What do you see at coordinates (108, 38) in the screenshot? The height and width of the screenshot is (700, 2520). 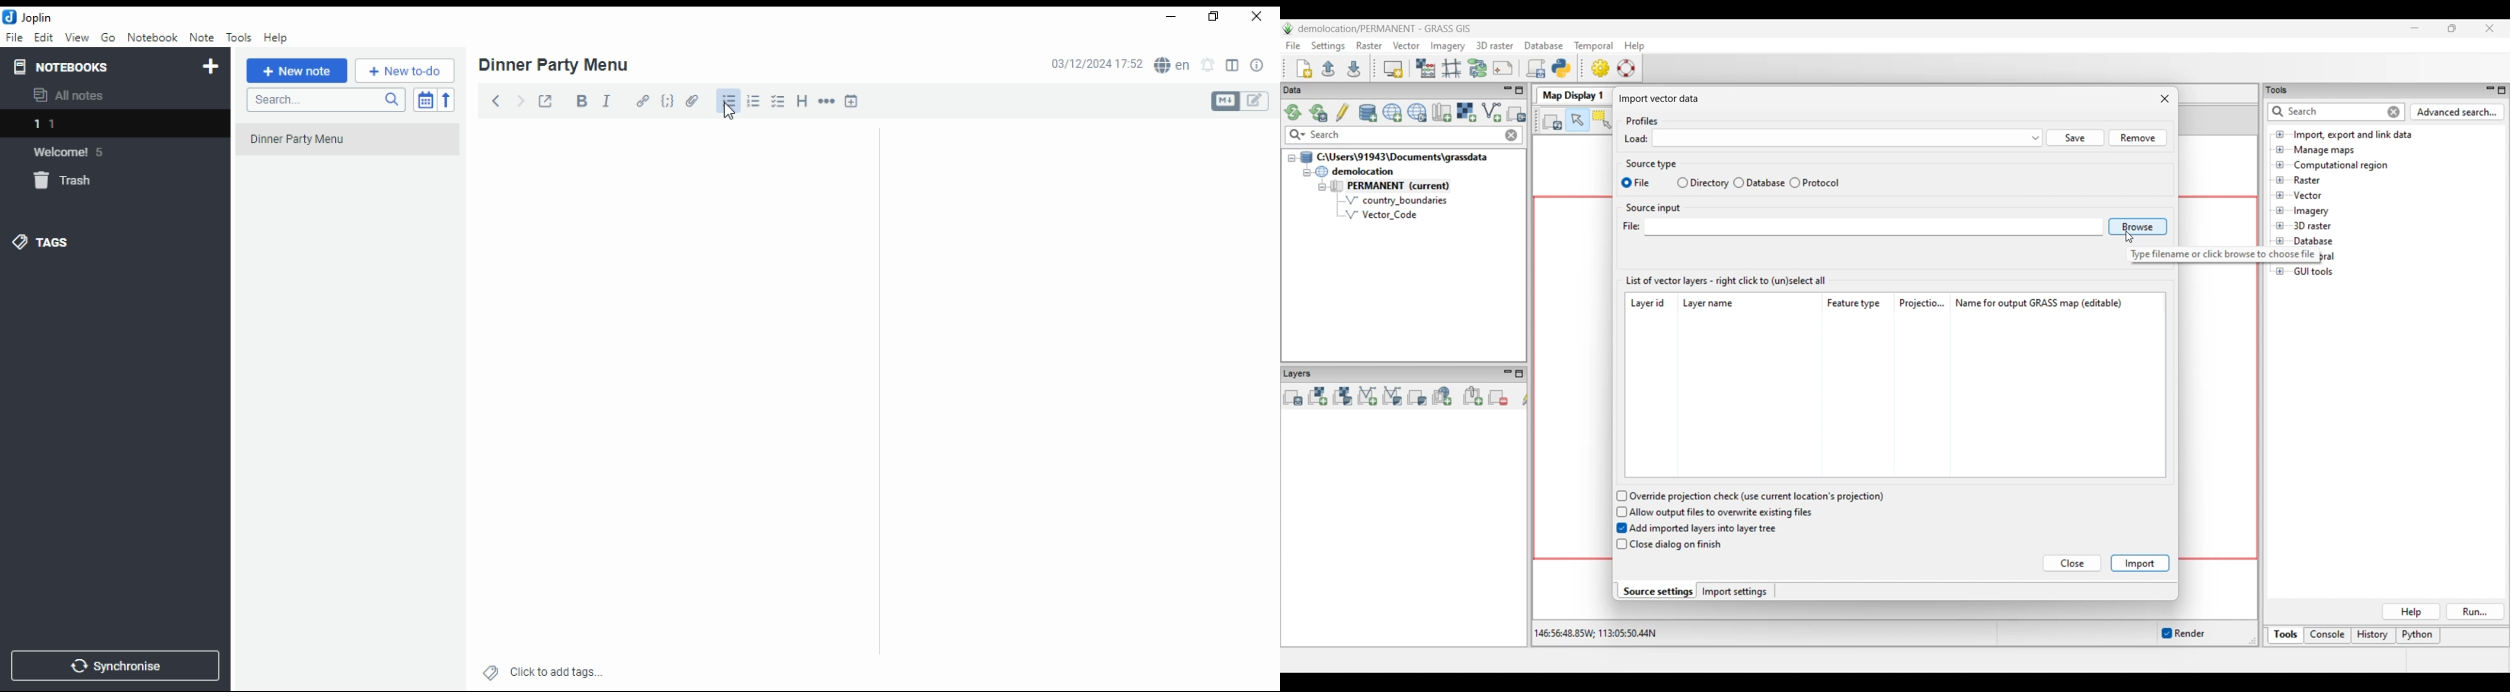 I see `go` at bounding box center [108, 38].